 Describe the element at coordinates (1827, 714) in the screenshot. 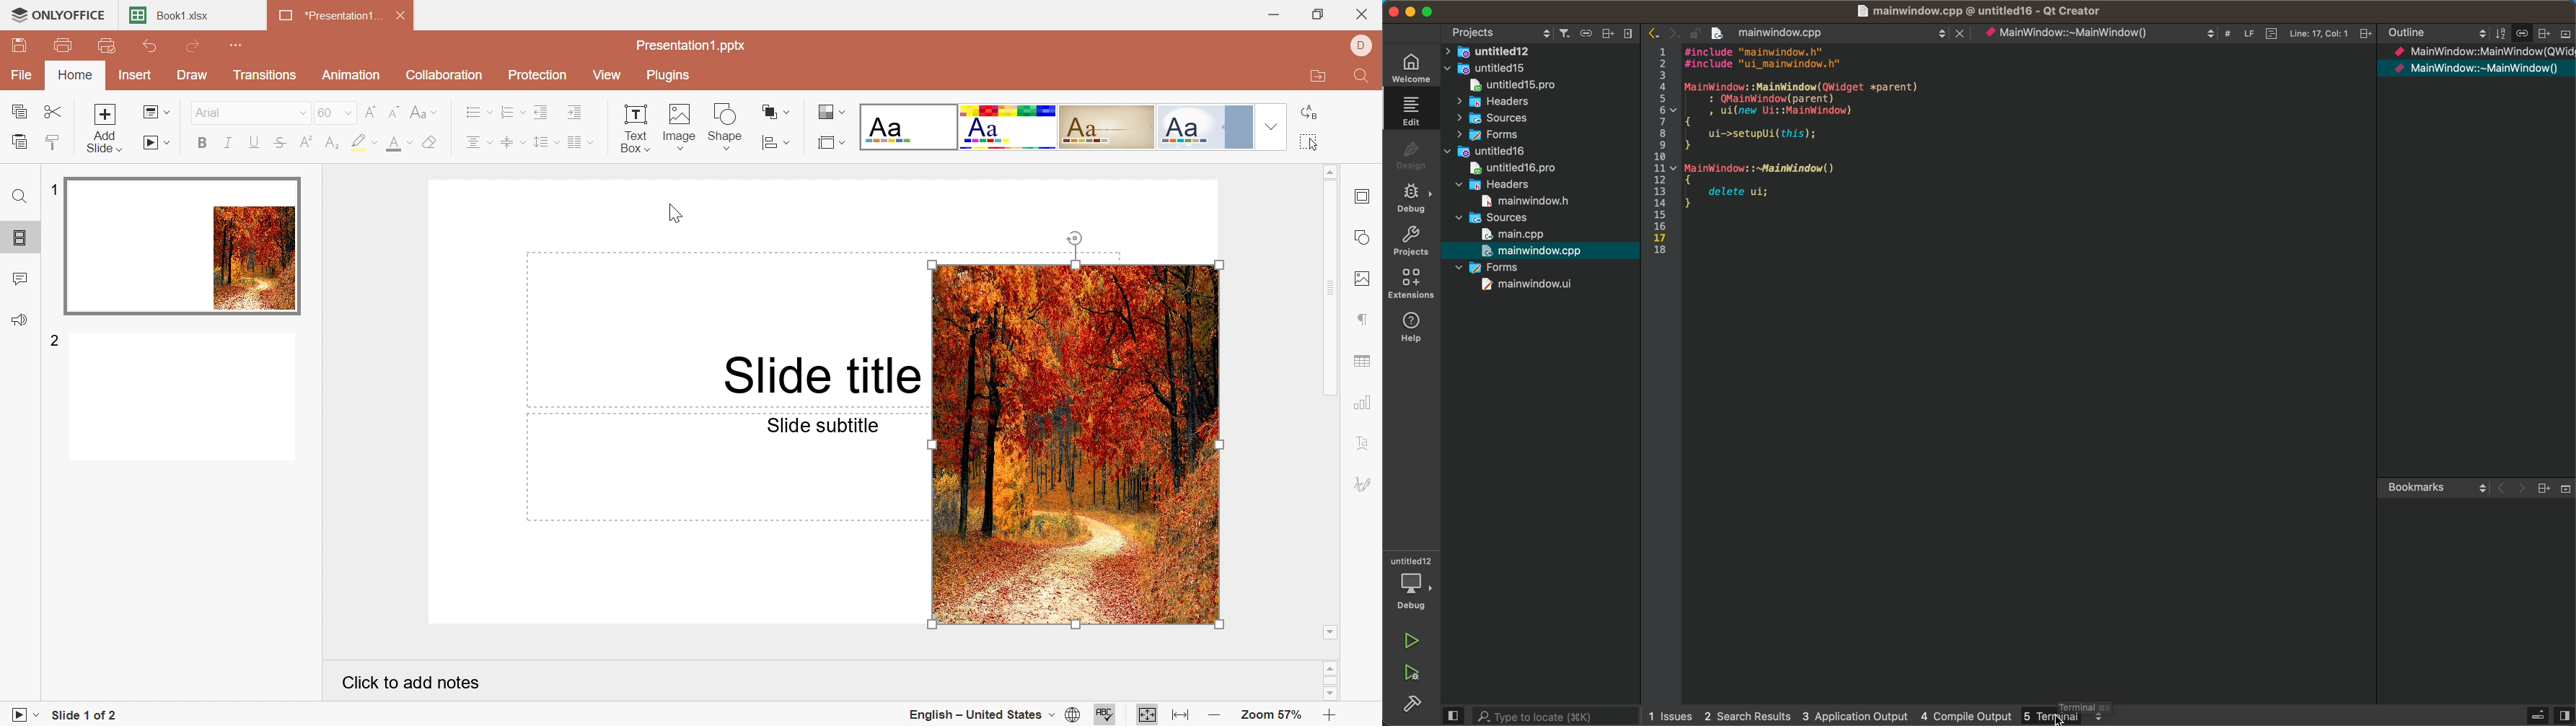

I see `logs` at that location.